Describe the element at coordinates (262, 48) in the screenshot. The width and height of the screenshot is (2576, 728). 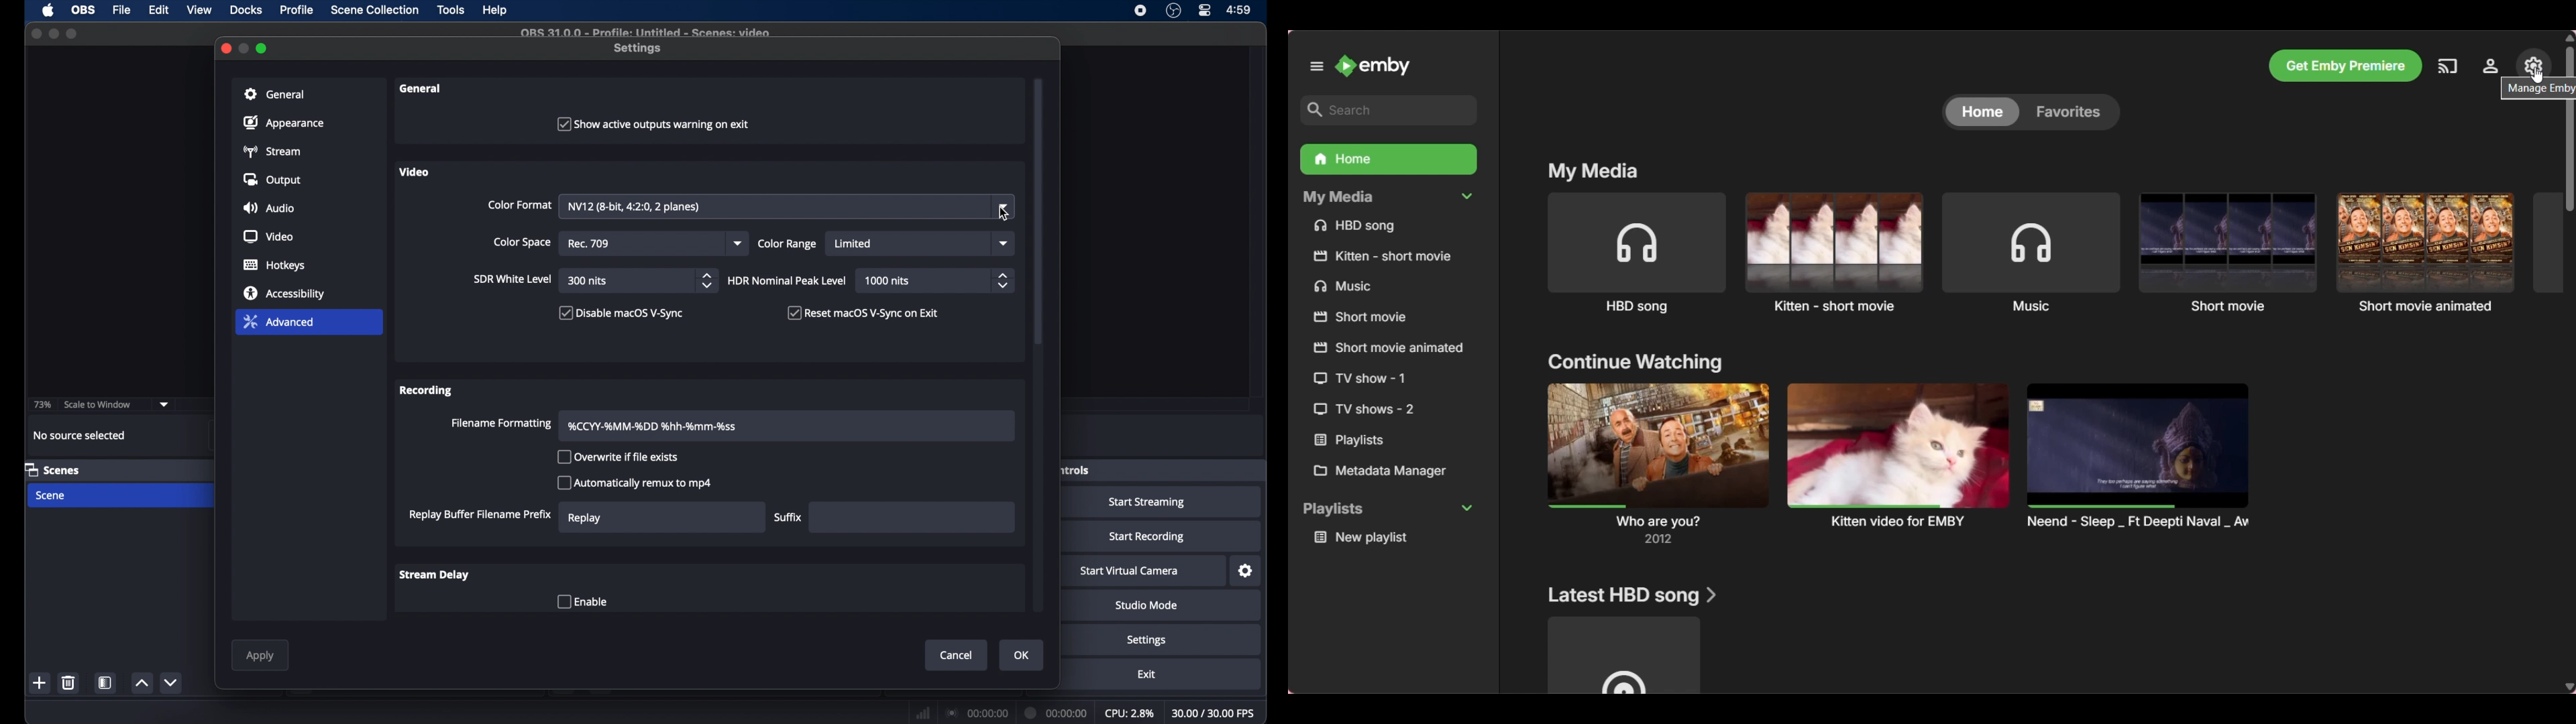
I see `maximize` at that location.